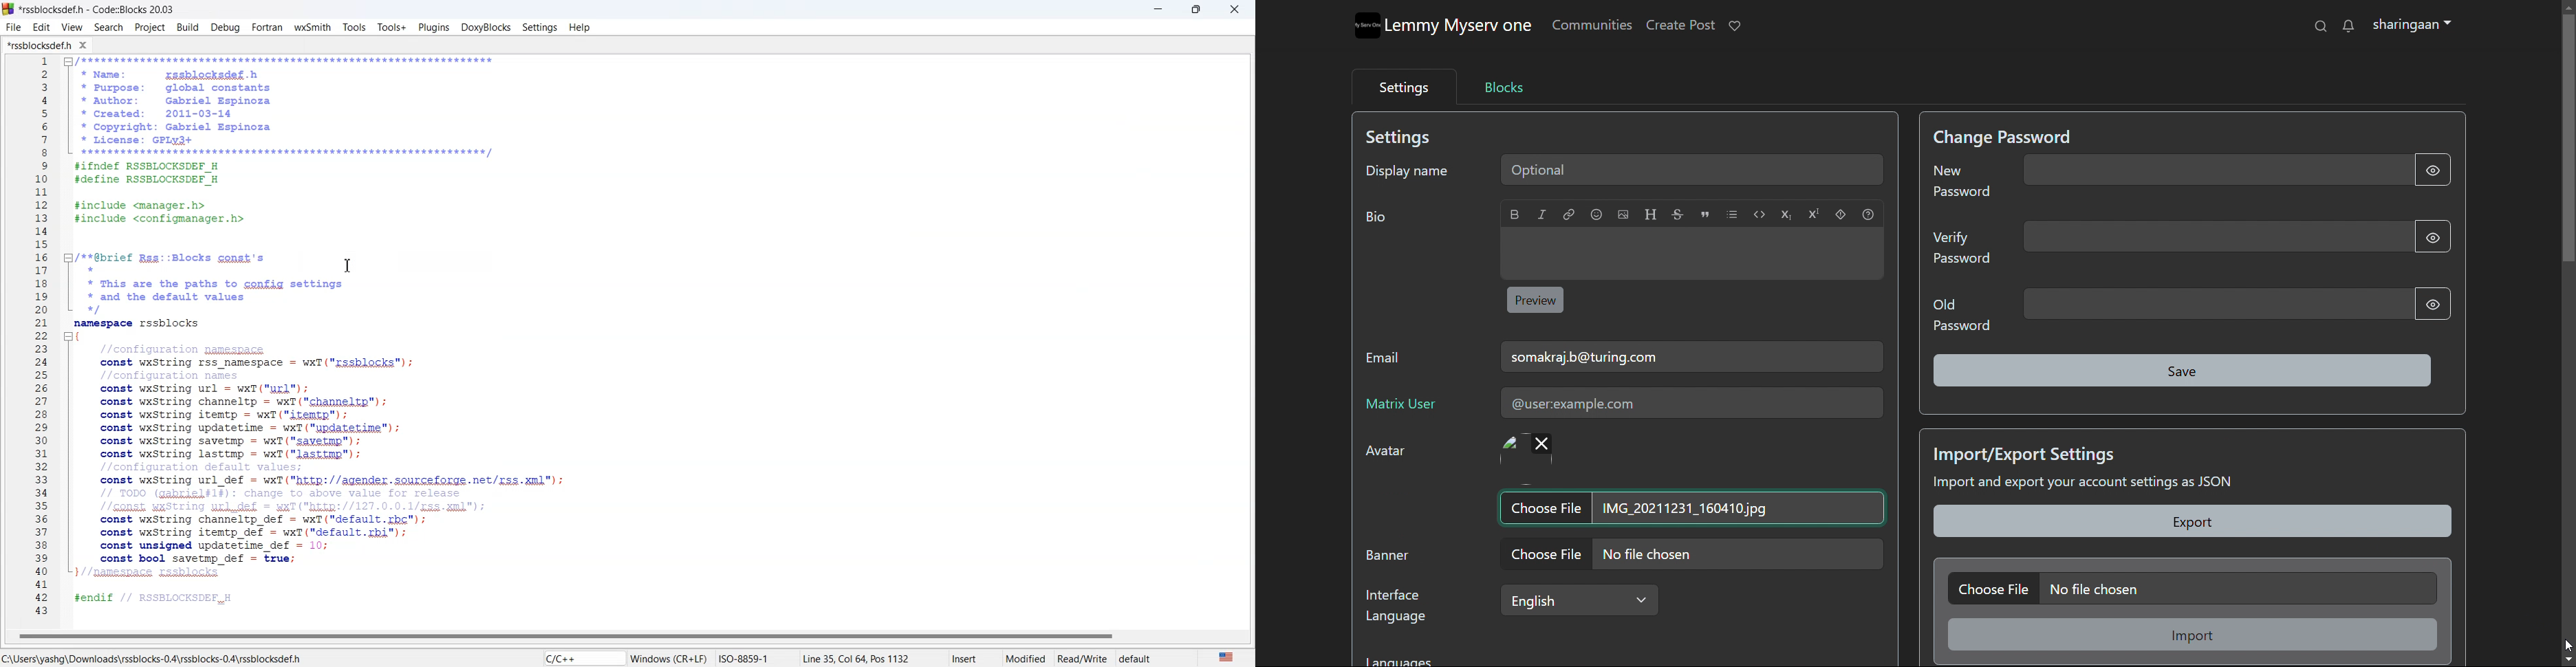  Describe the element at coordinates (225, 27) in the screenshot. I see `Debug` at that location.